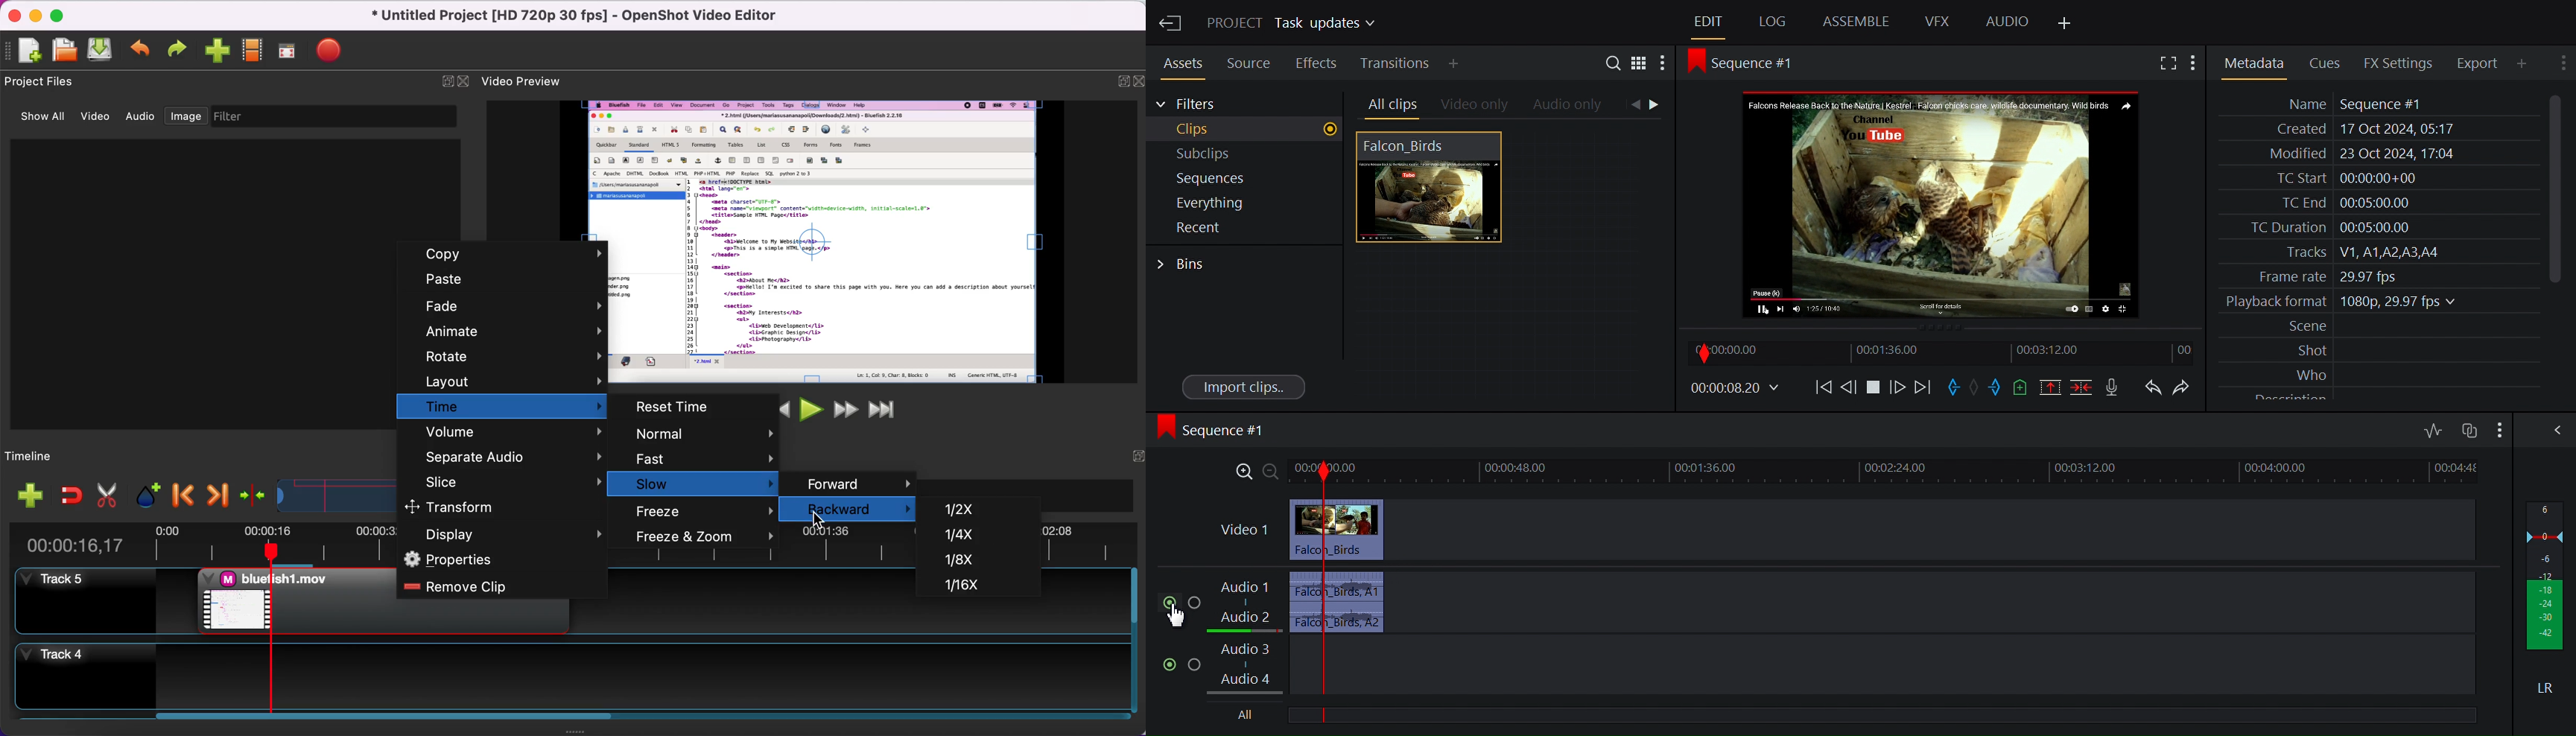 The image size is (2576, 756). Describe the element at coordinates (499, 587) in the screenshot. I see `remove clip` at that location.